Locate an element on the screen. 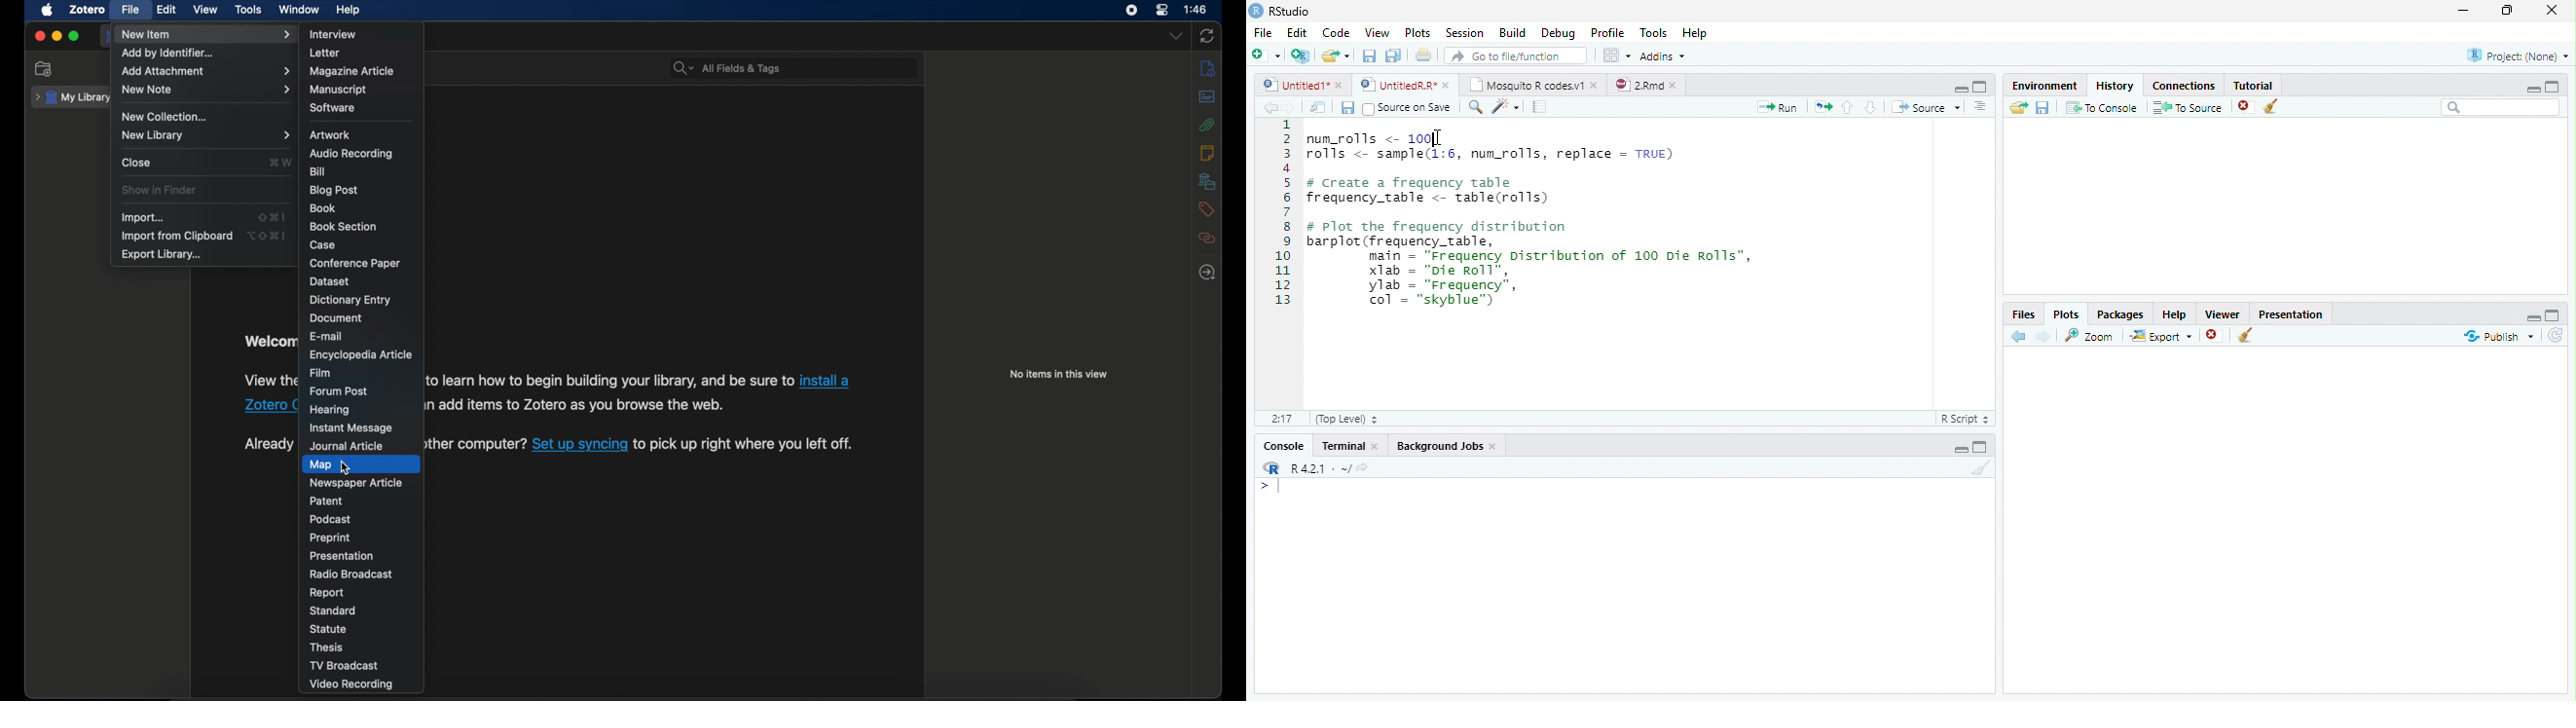 This screenshot has width=2576, height=728. 1:46 is located at coordinates (1199, 10).